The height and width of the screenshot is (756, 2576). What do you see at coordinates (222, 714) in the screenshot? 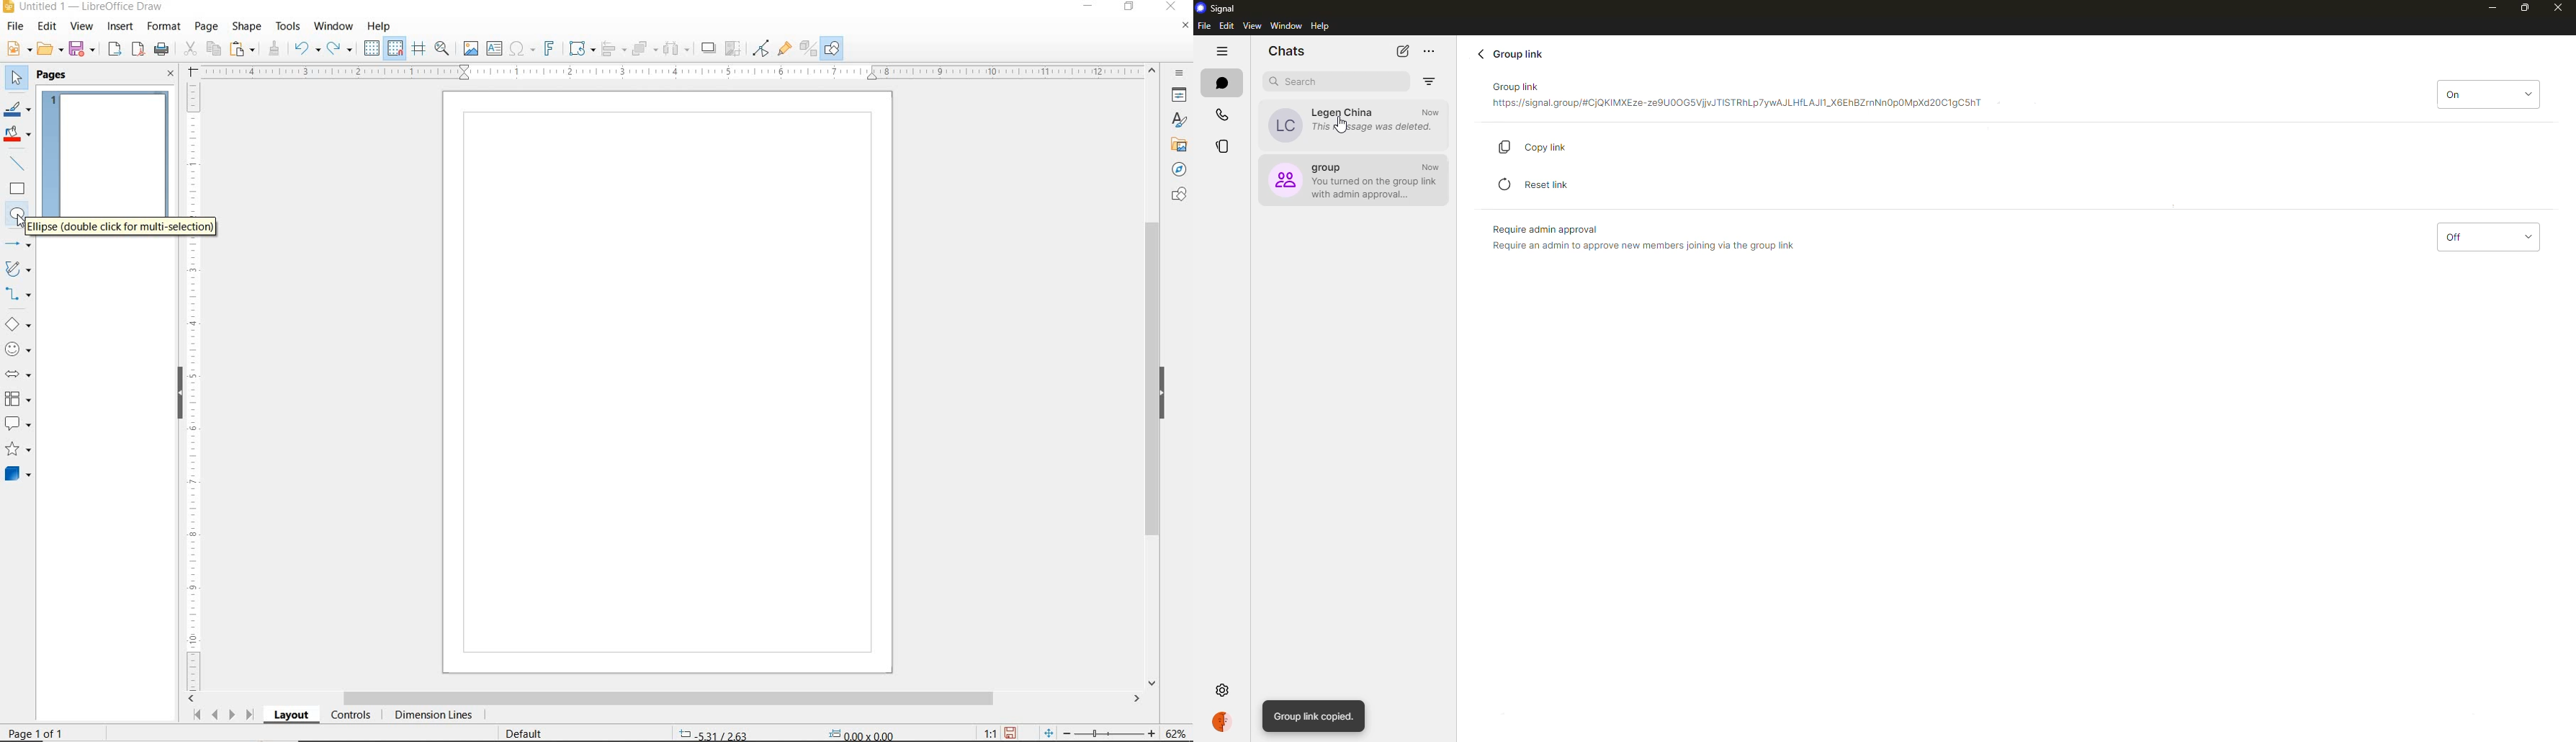
I see `SCROLL NEXT` at bounding box center [222, 714].